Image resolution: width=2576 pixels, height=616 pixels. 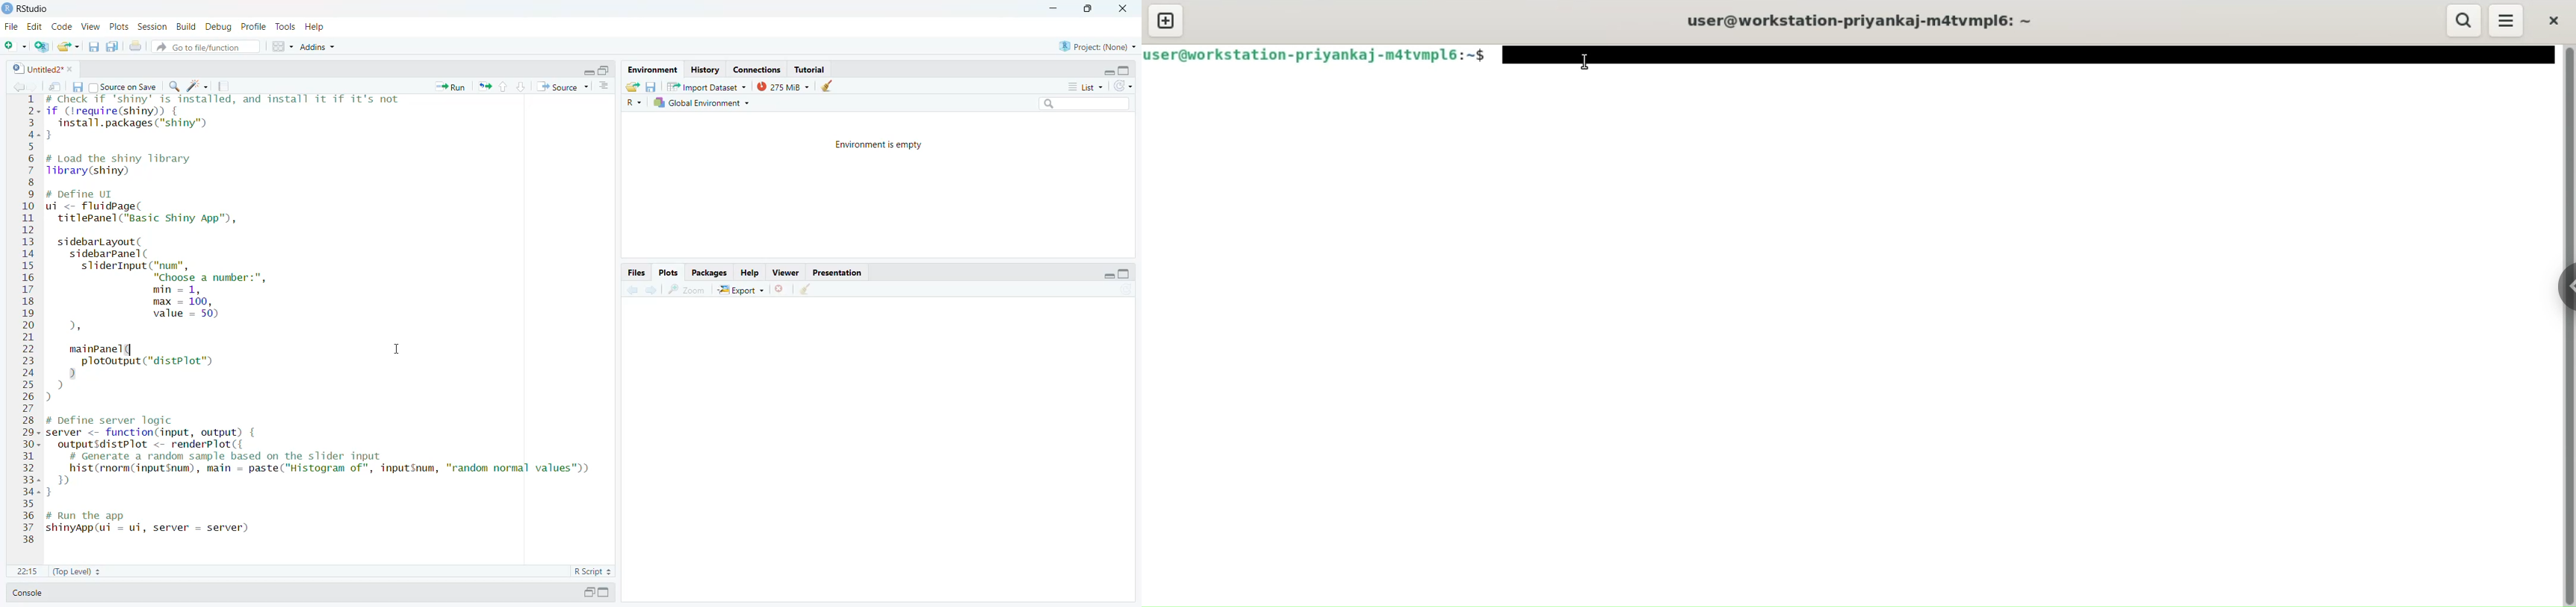 I want to click on sidebarLayout (sidebarpanel(sliderInput("num","Choose a number:",min = 1,max = 100,value = 50),, so click(x=172, y=286).